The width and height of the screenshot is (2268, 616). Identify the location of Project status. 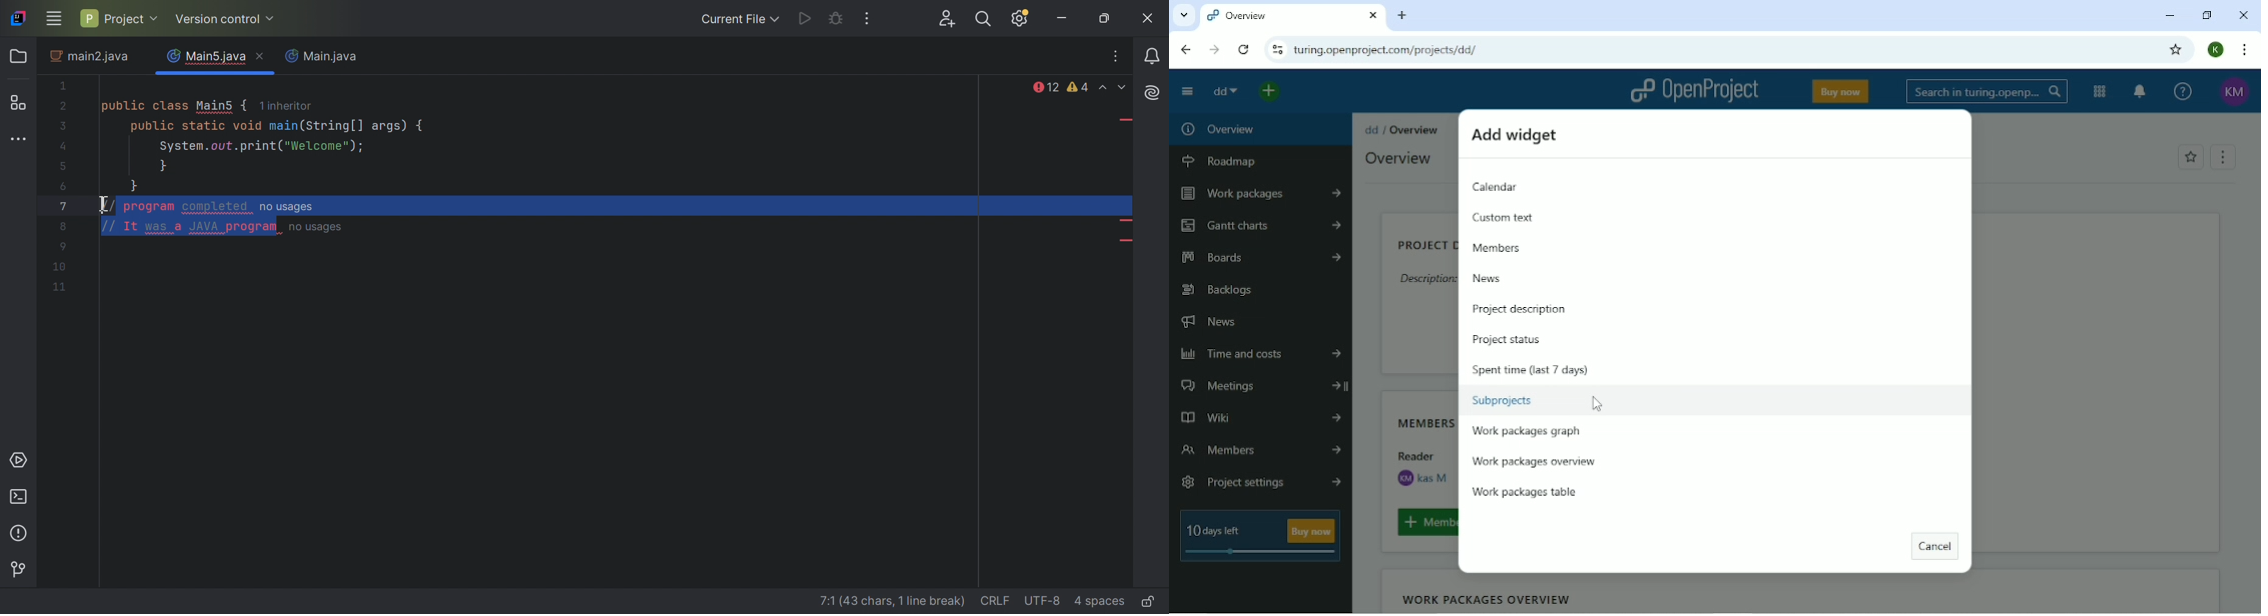
(1507, 340).